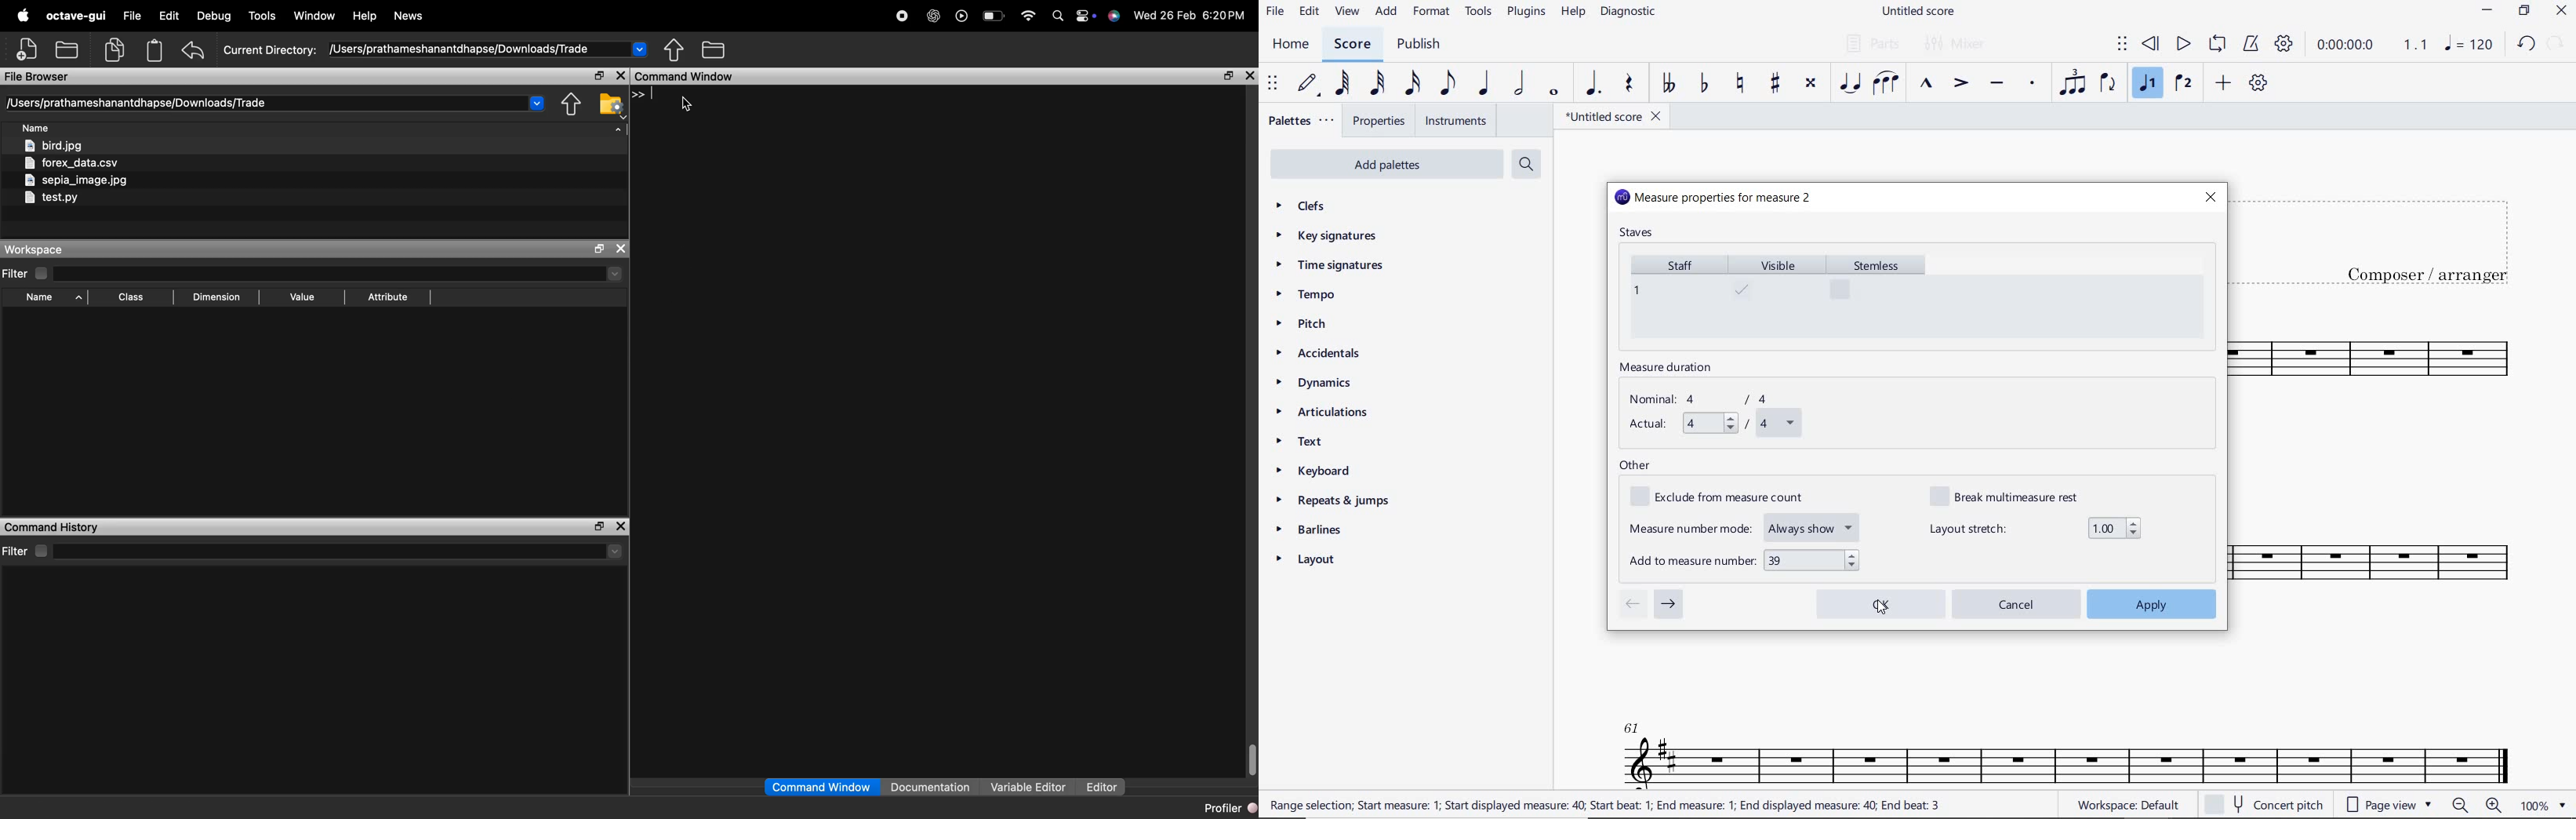  What do you see at coordinates (2386, 804) in the screenshot?
I see `page view` at bounding box center [2386, 804].